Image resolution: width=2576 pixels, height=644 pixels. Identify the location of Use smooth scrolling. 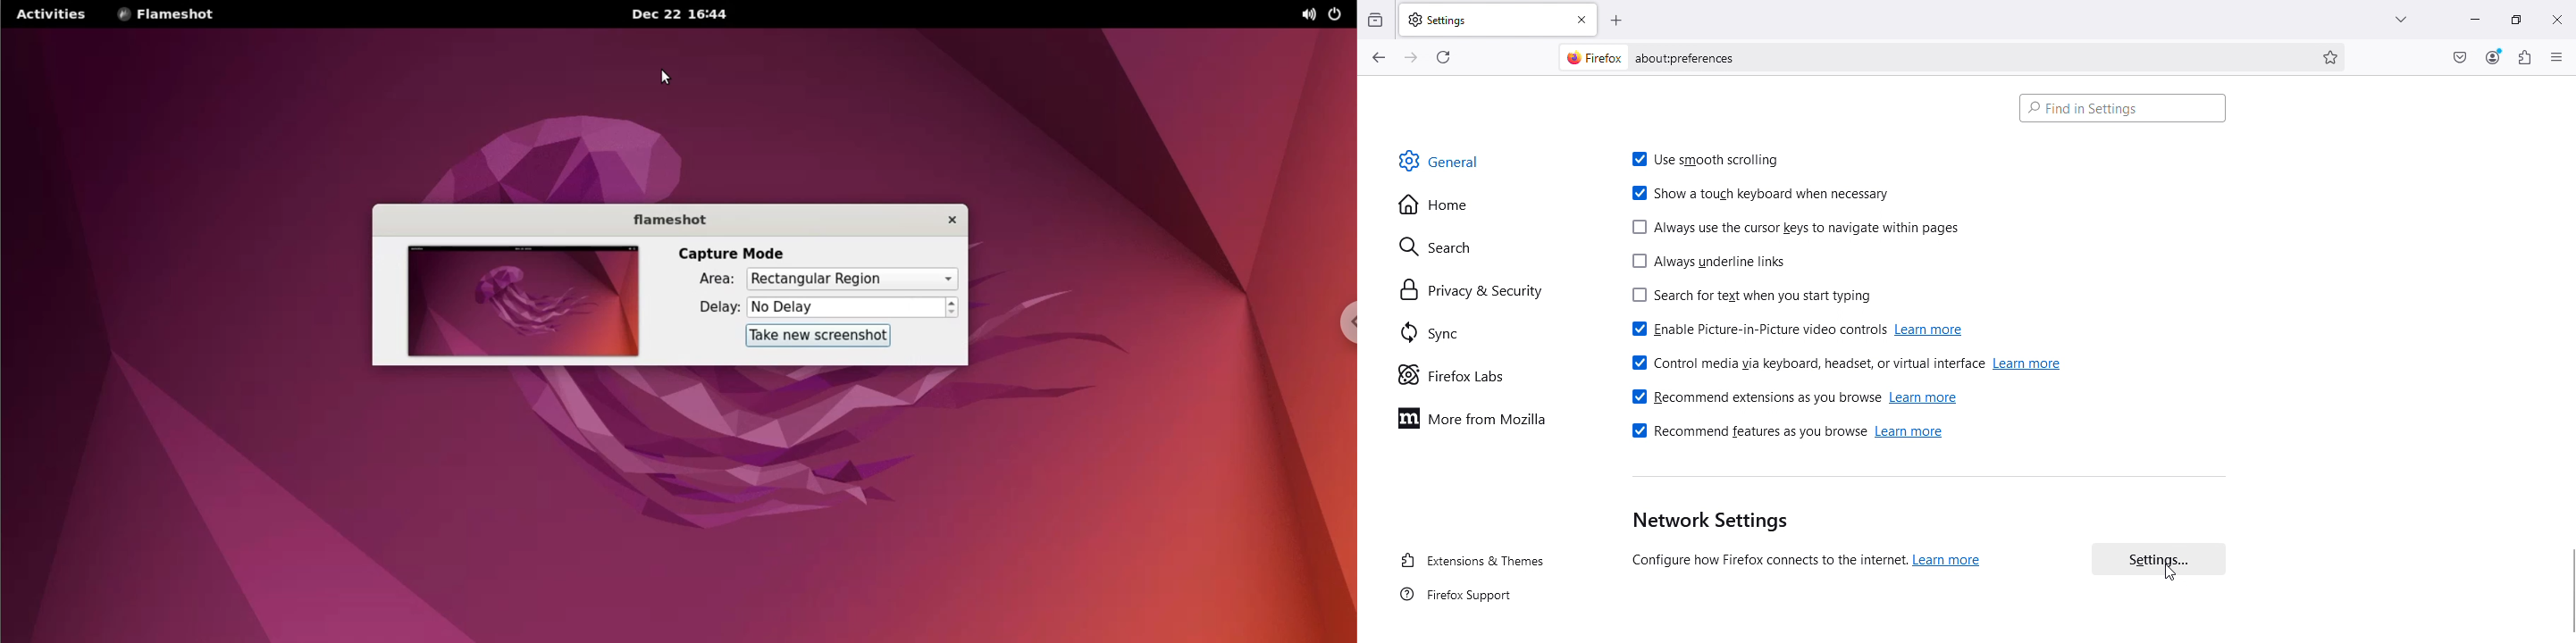
(1715, 162).